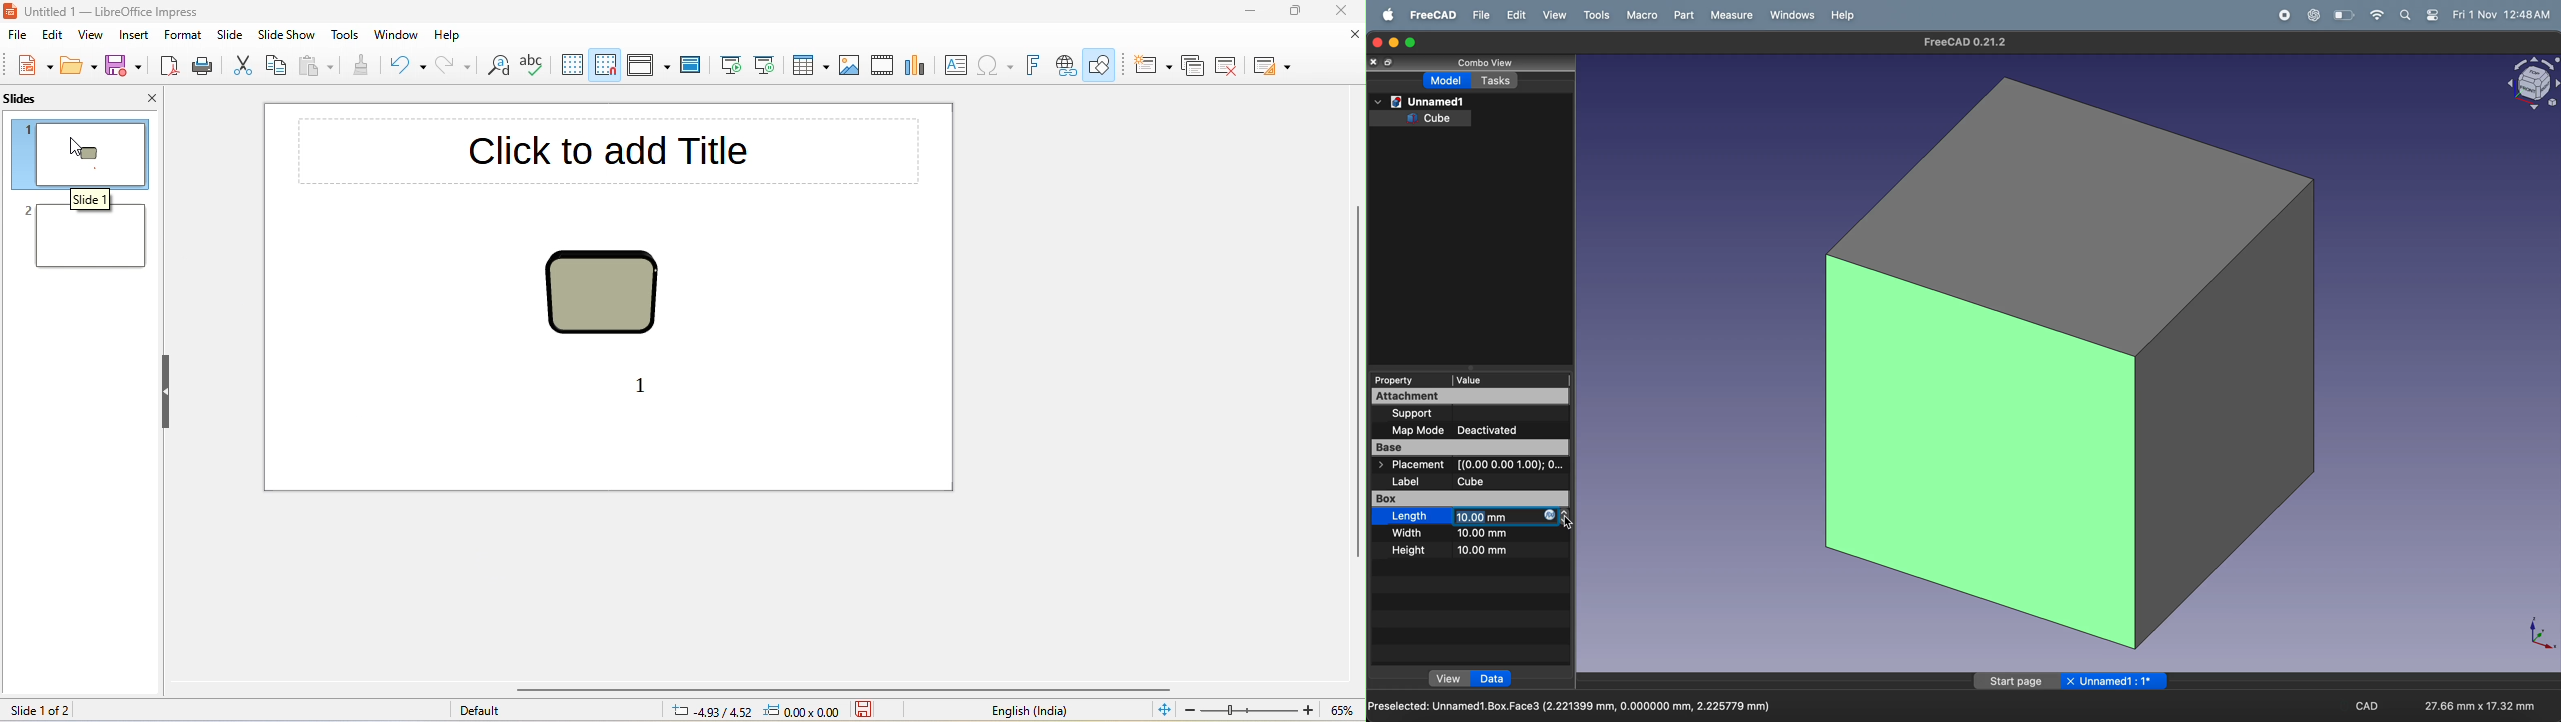 Image resolution: width=2576 pixels, height=728 pixels. What do you see at coordinates (570, 66) in the screenshot?
I see `display grid` at bounding box center [570, 66].